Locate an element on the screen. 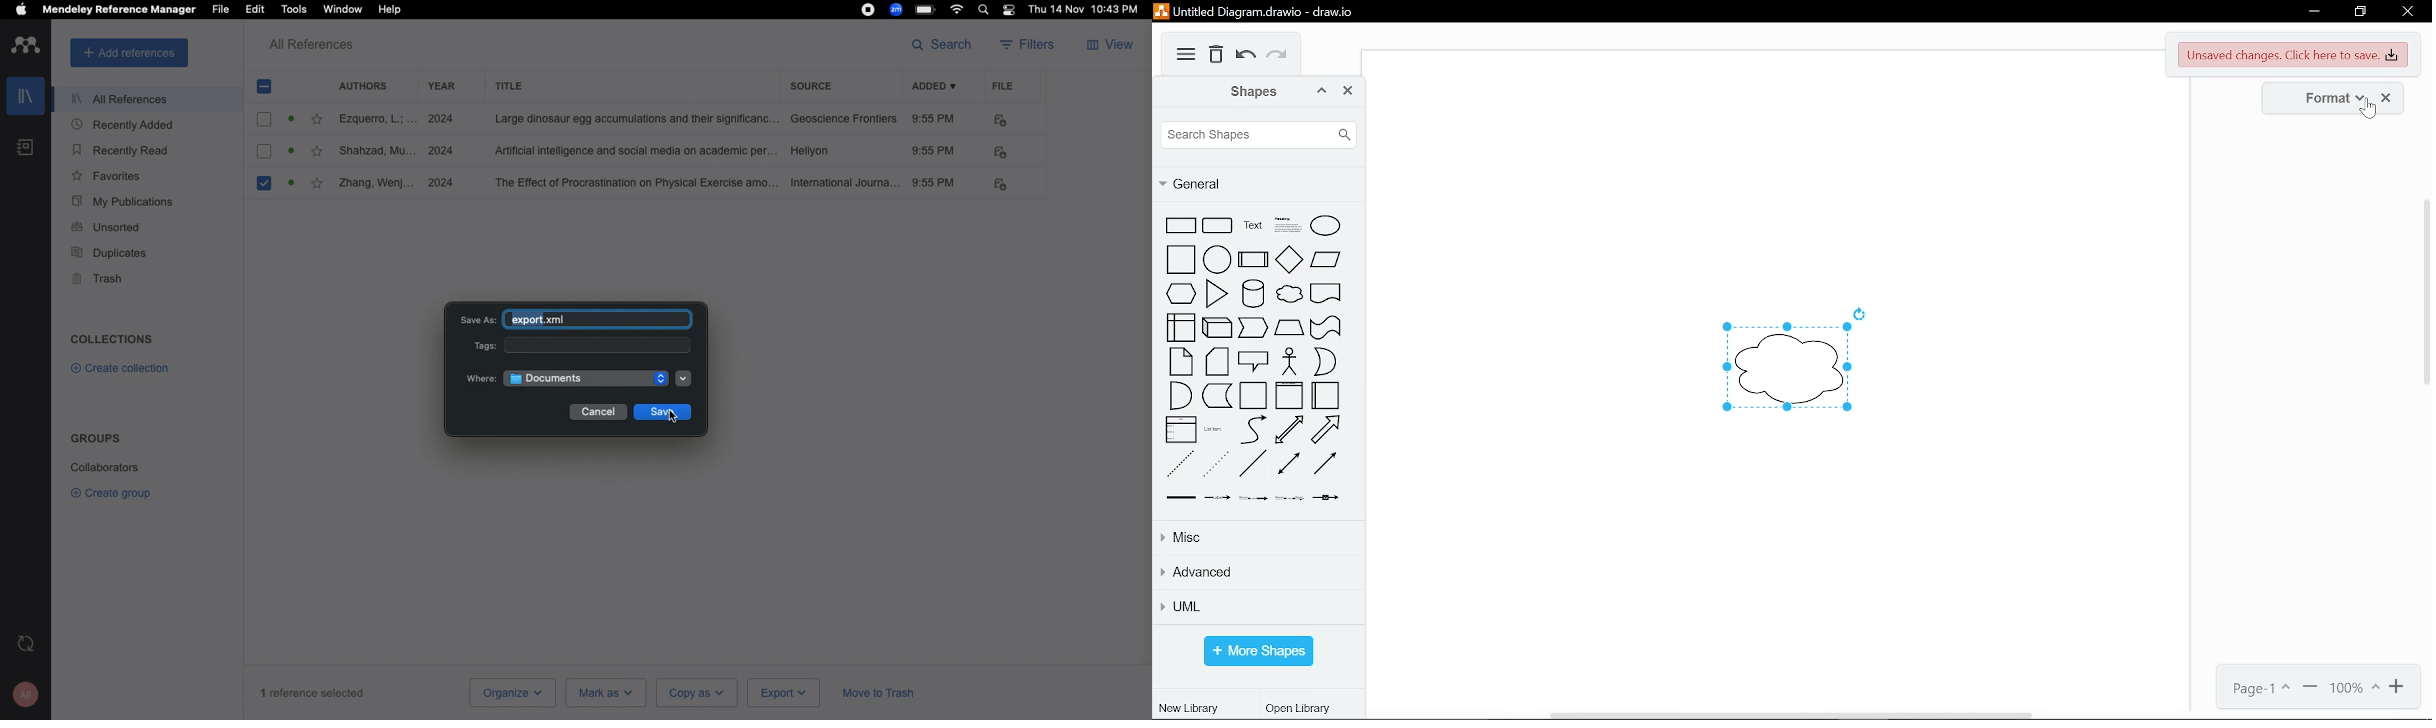 The width and height of the screenshot is (2436, 728). Save as is located at coordinates (478, 322).